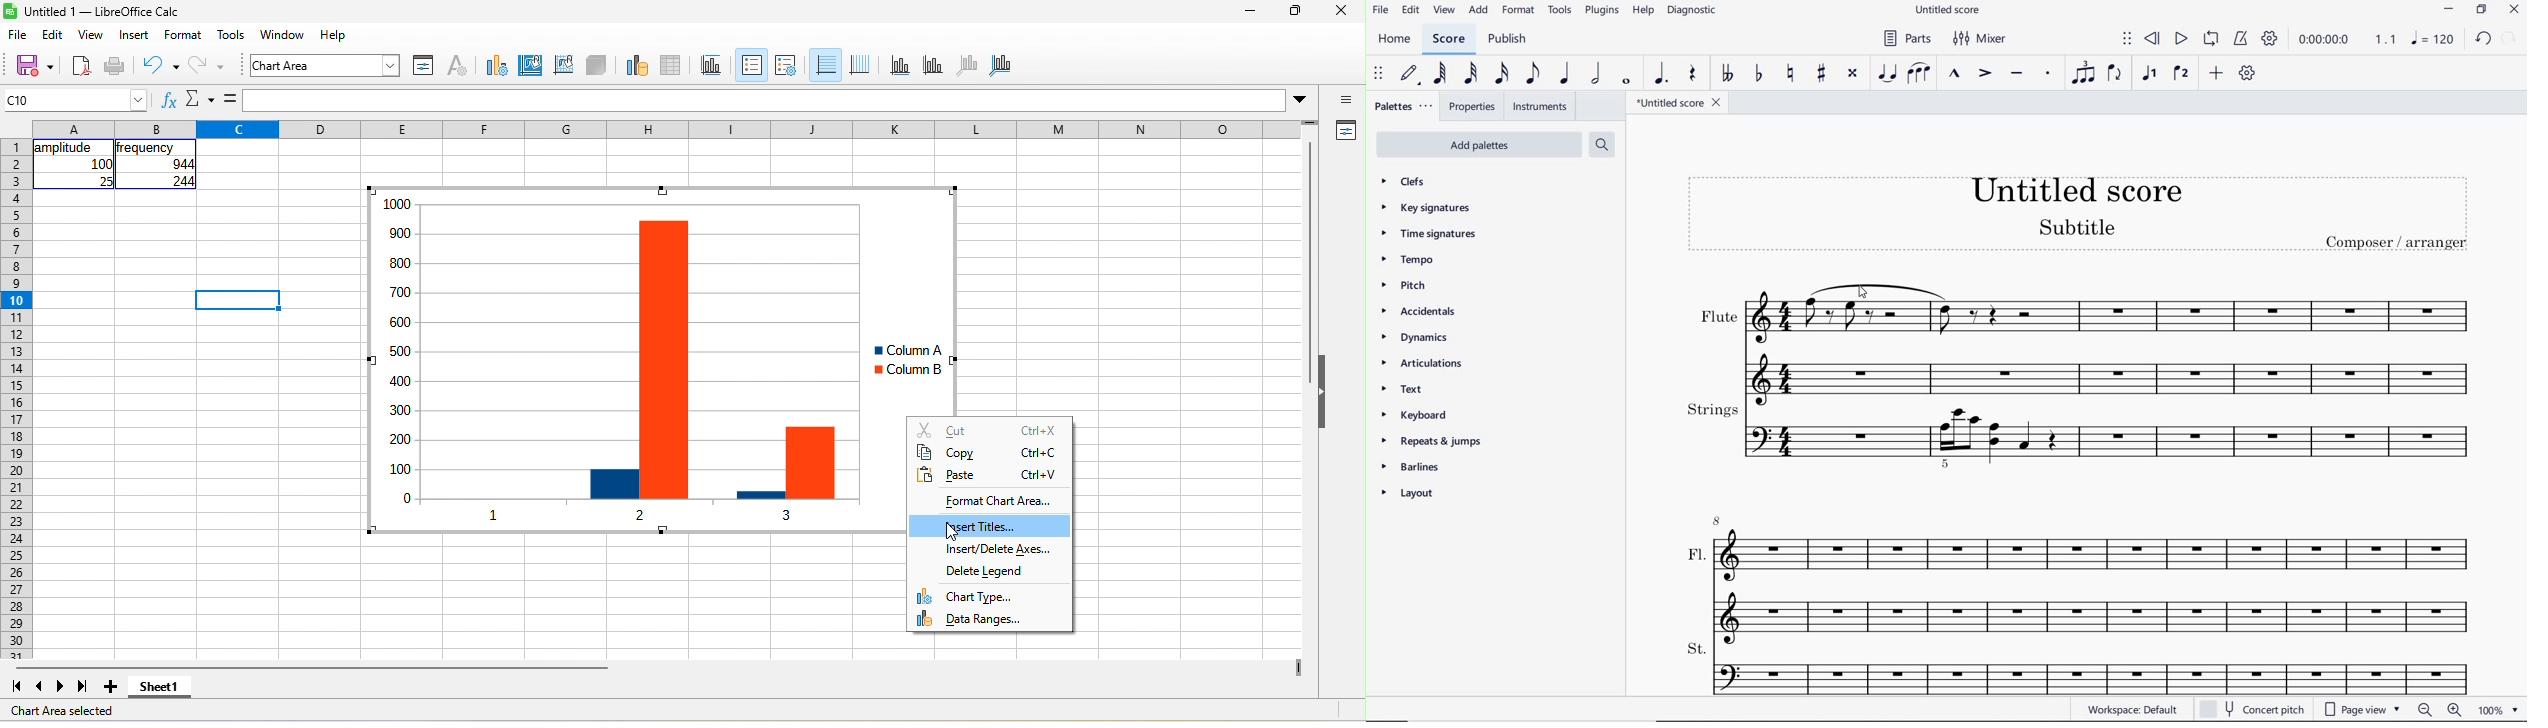  What do you see at coordinates (1510, 39) in the screenshot?
I see `PUBLISH` at bounding box center [1510, 39].